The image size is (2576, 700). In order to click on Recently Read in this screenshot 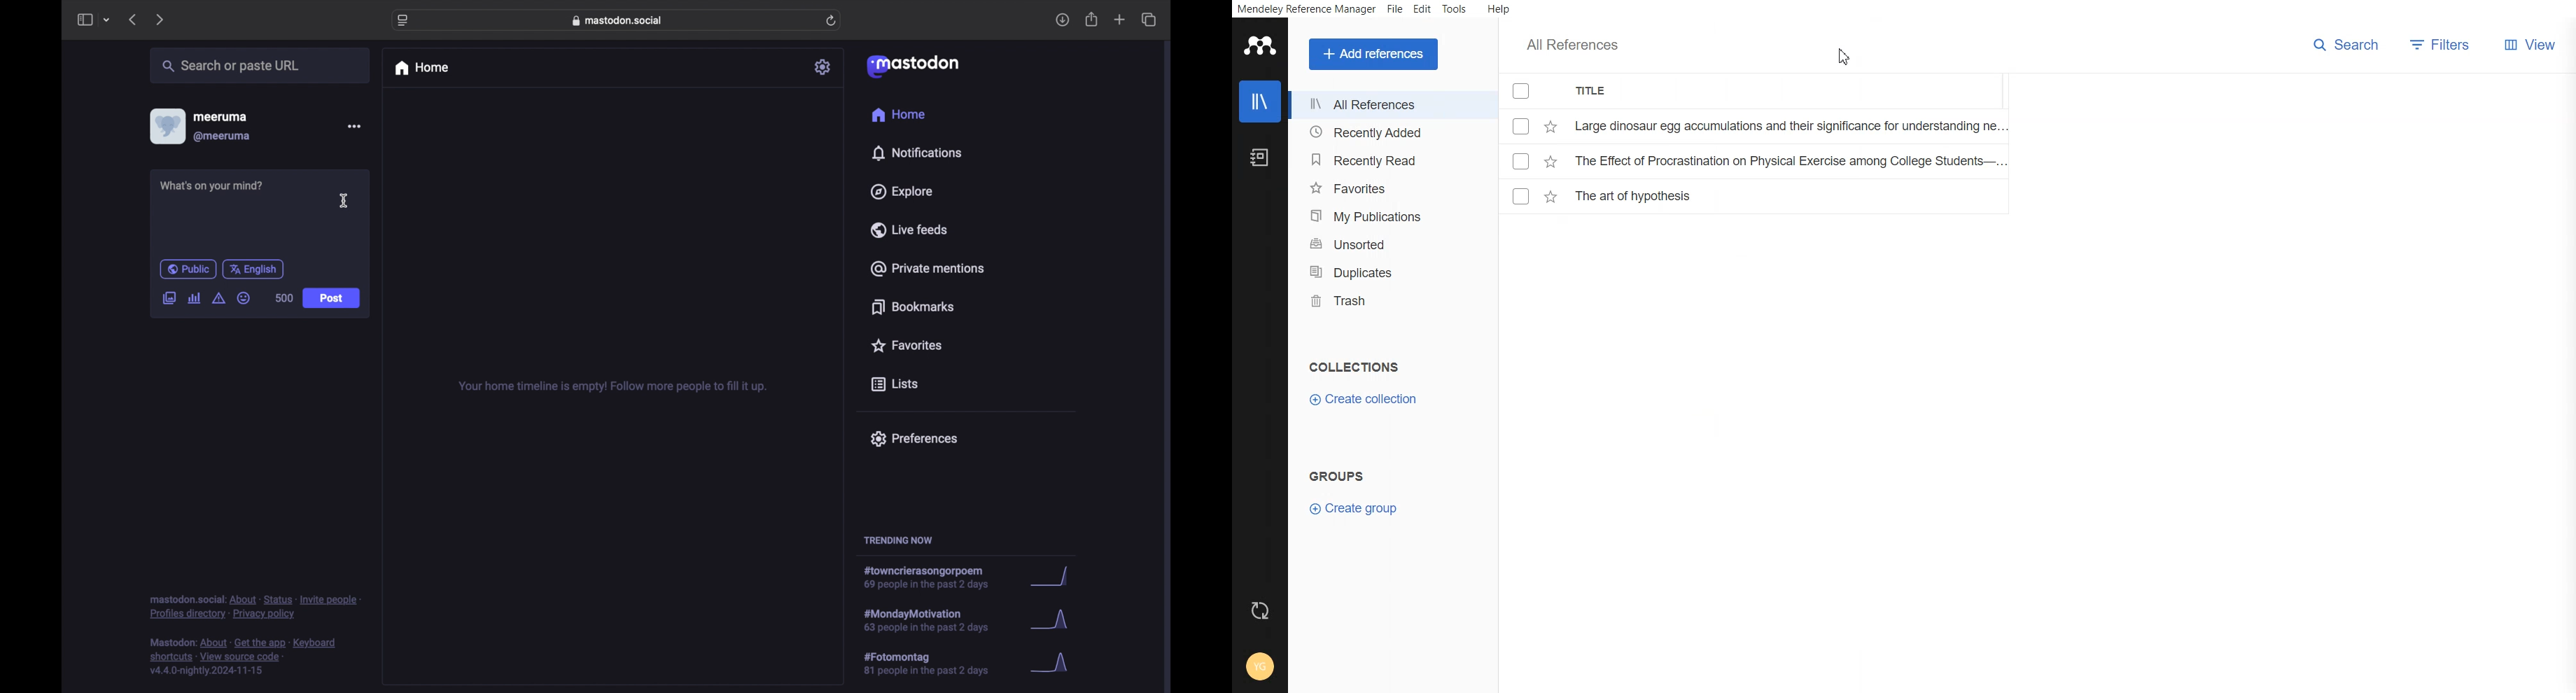, I will do `click(1381, 161)`.